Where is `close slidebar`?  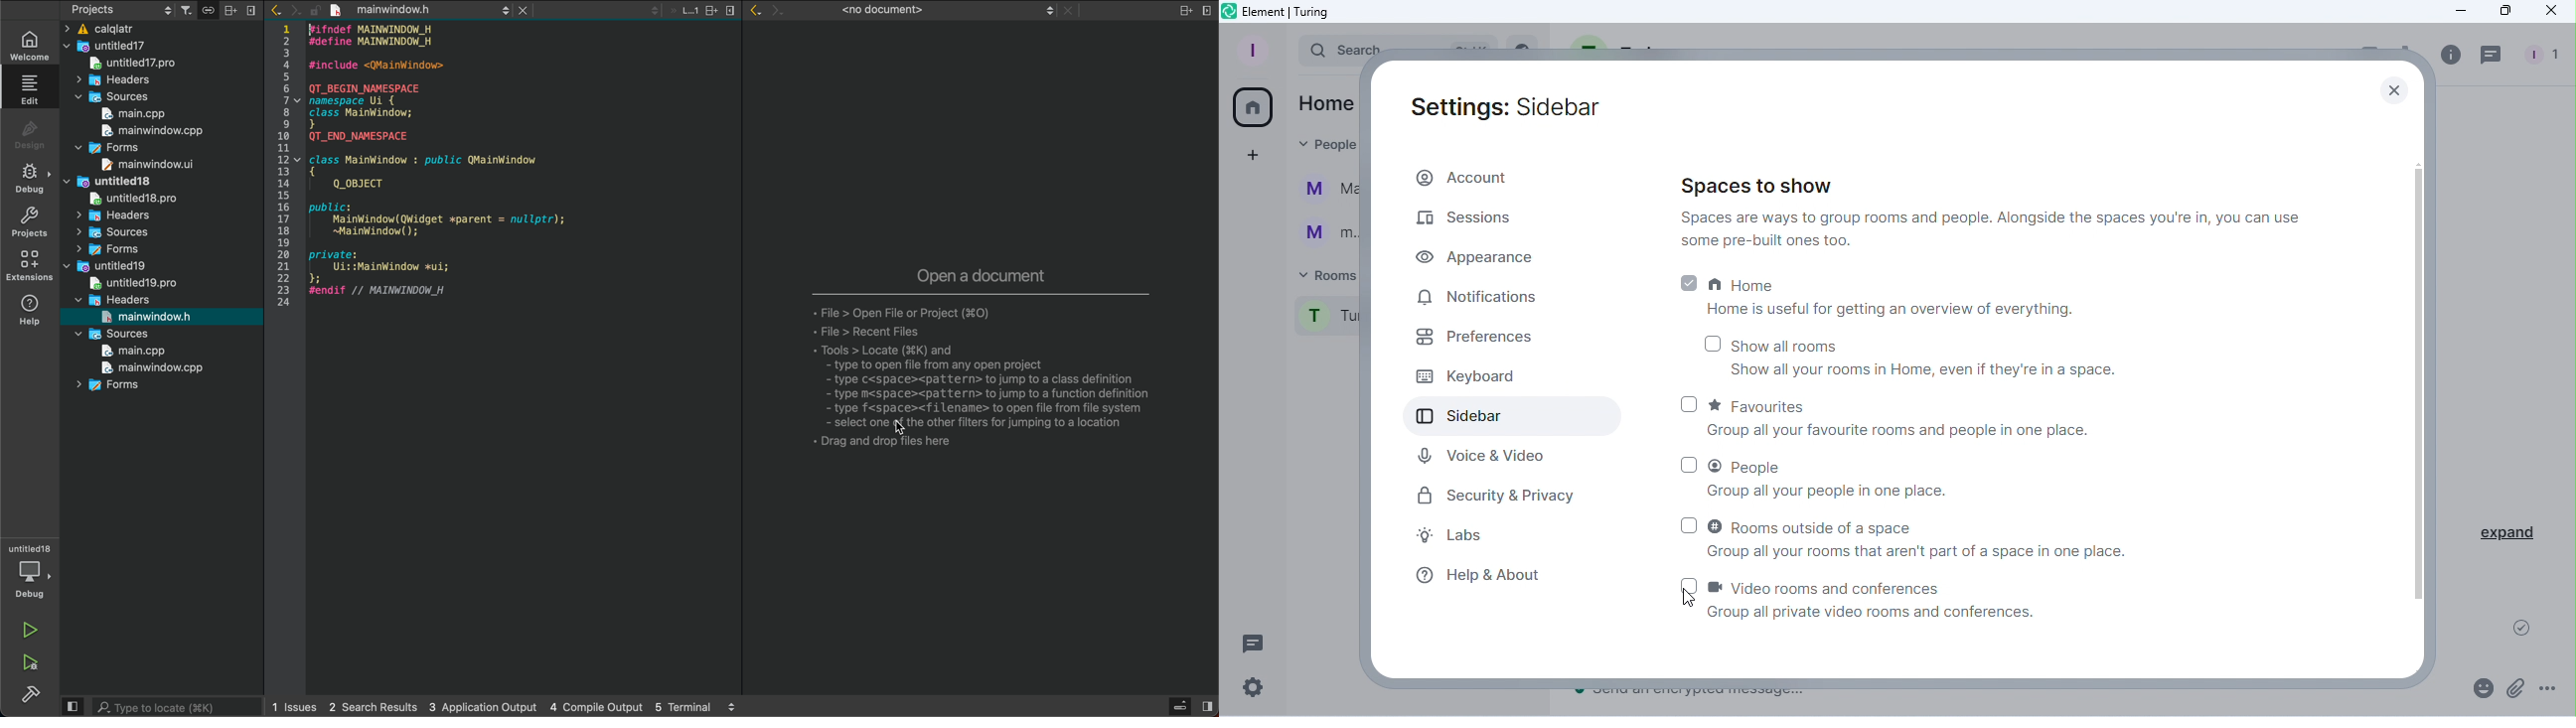
close slidebar is located at coordinates (73, 705).